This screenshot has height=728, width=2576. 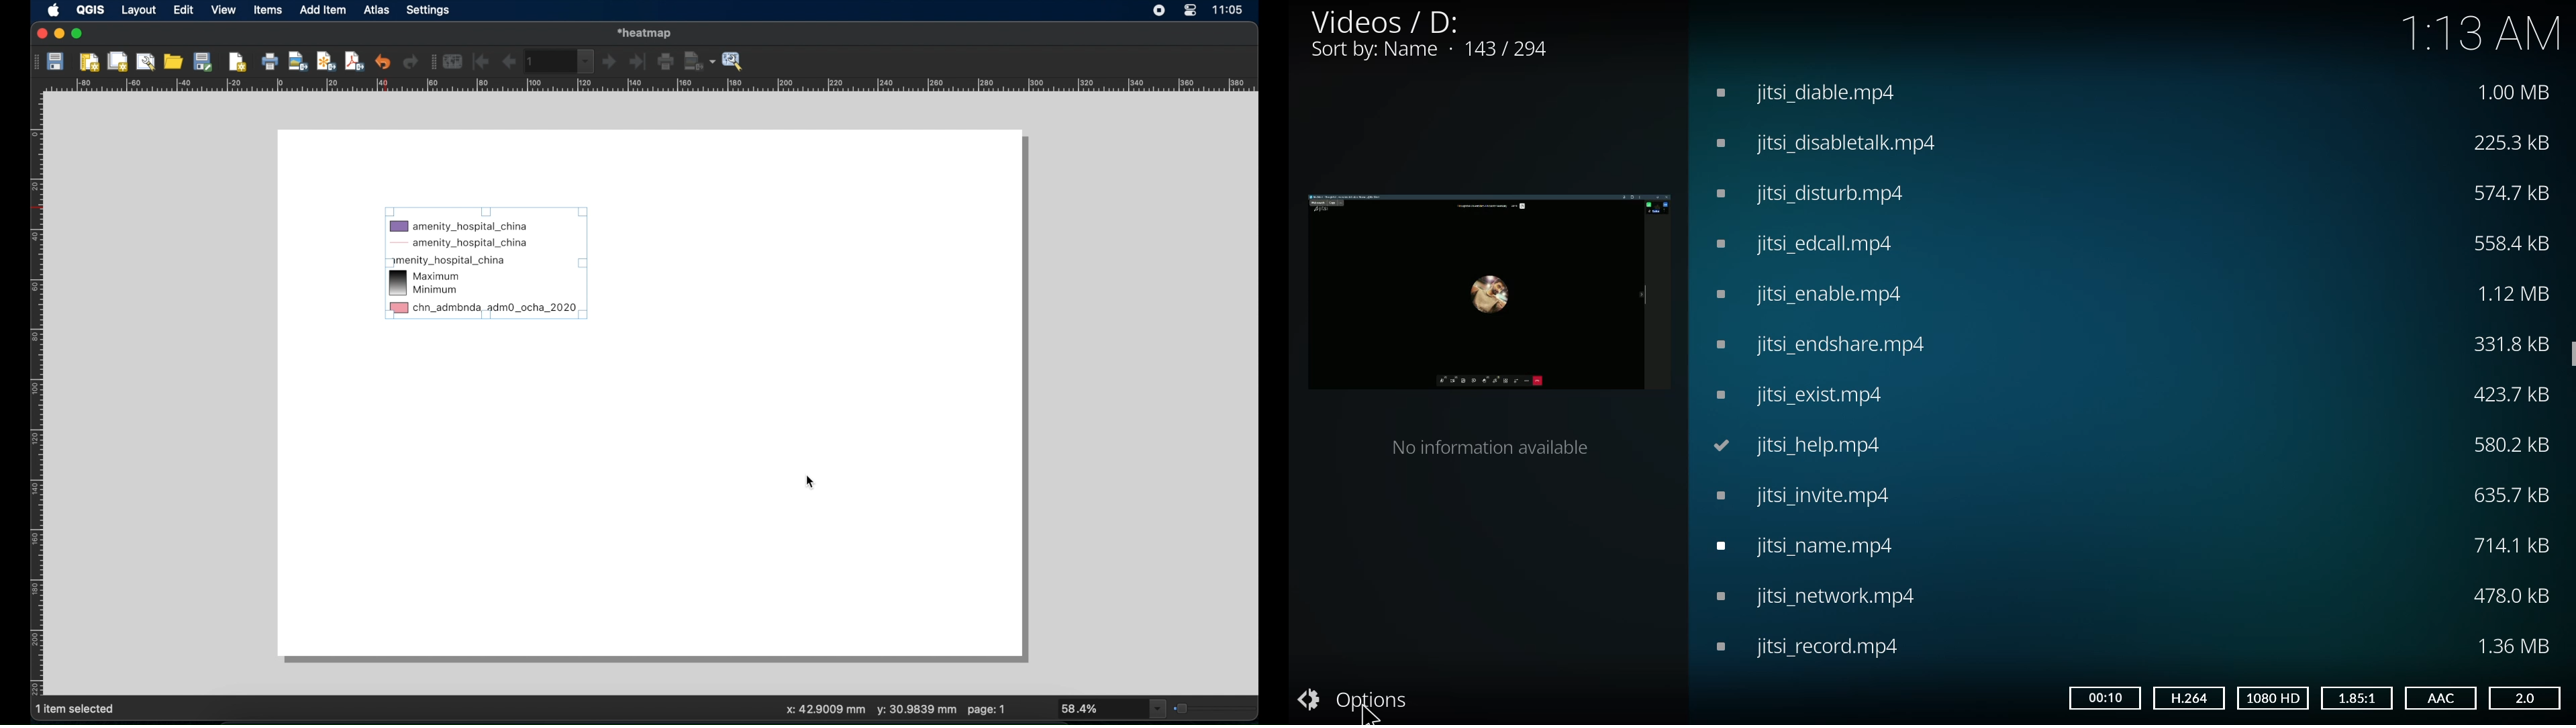 I want to click on video, so click(x=1814, y=194).